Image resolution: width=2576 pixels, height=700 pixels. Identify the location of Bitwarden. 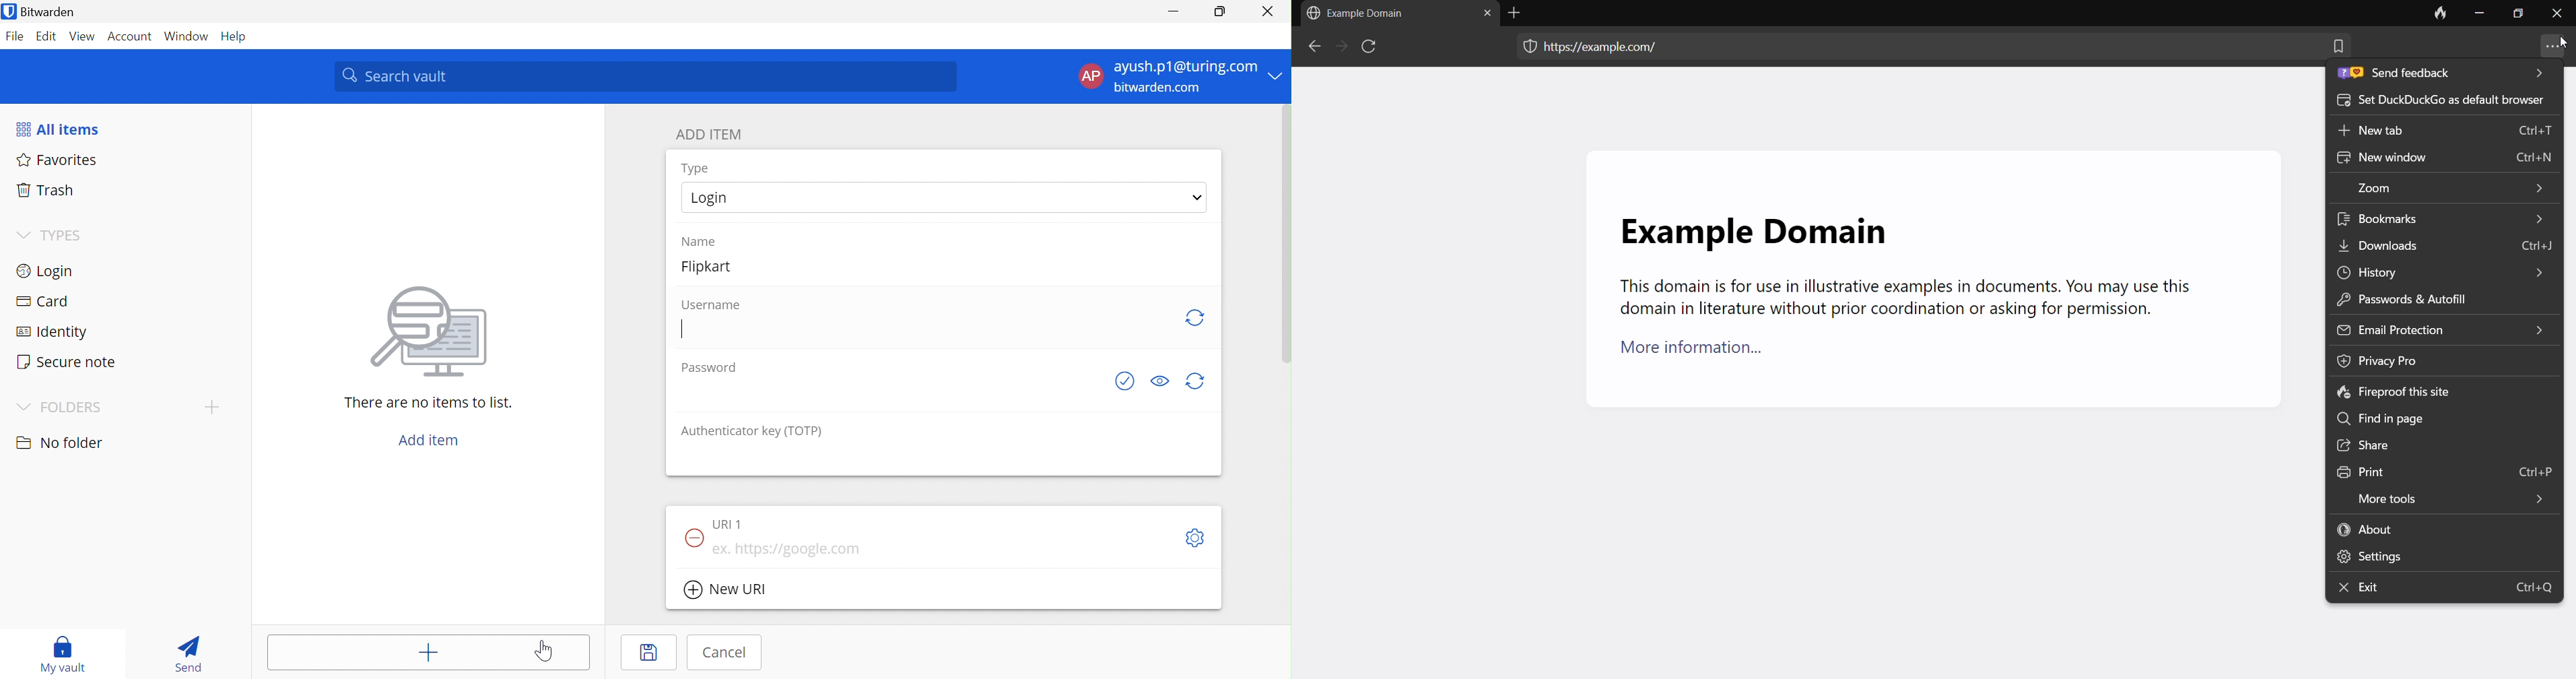
(49, 13).